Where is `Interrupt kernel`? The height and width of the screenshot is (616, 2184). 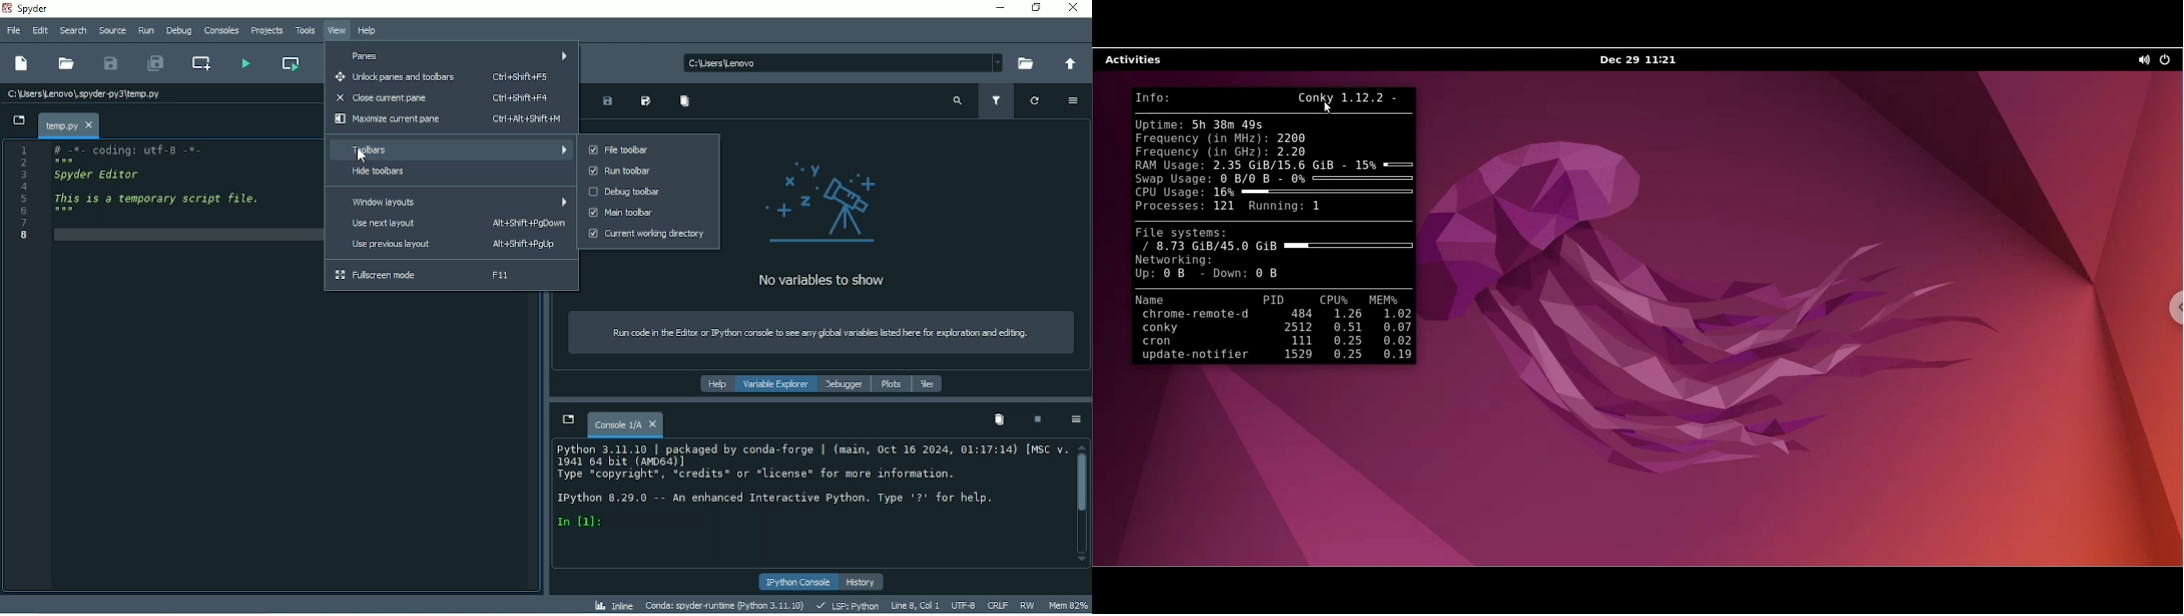 Interrupt kernel is located at coordinates (1037, 420).